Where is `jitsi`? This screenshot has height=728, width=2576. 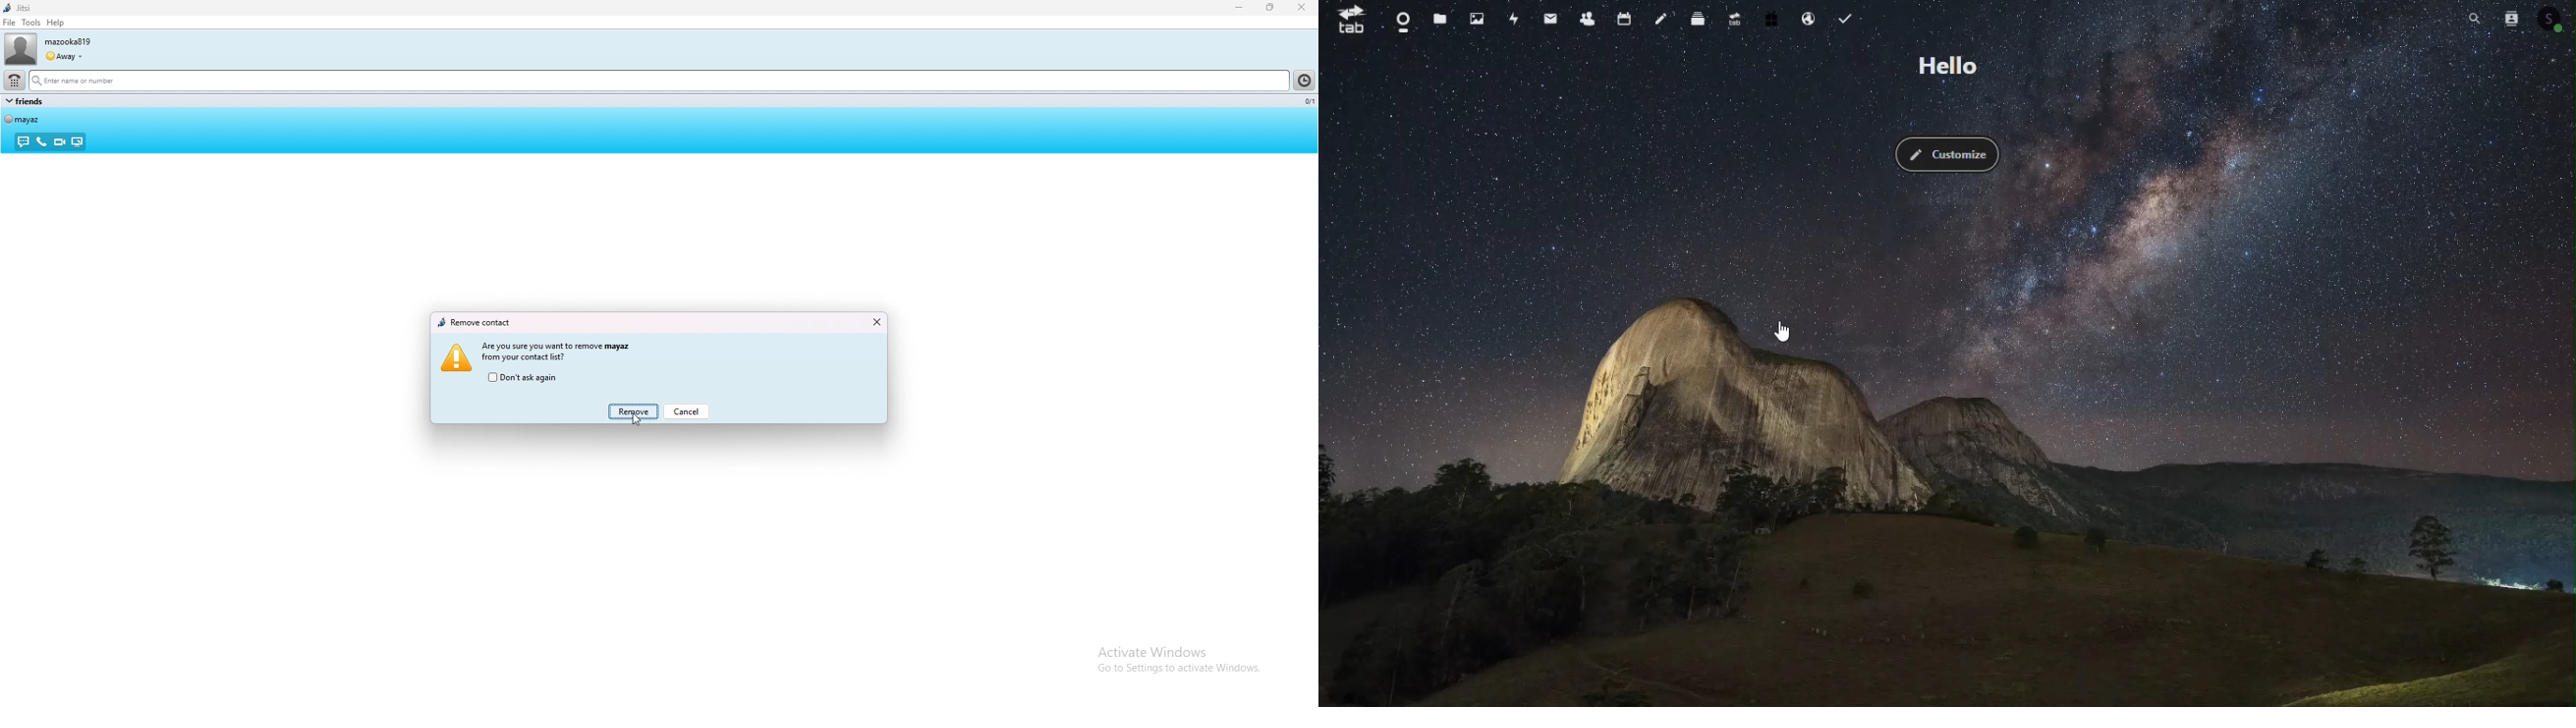 jitsi is located at coordinates (17, 8).